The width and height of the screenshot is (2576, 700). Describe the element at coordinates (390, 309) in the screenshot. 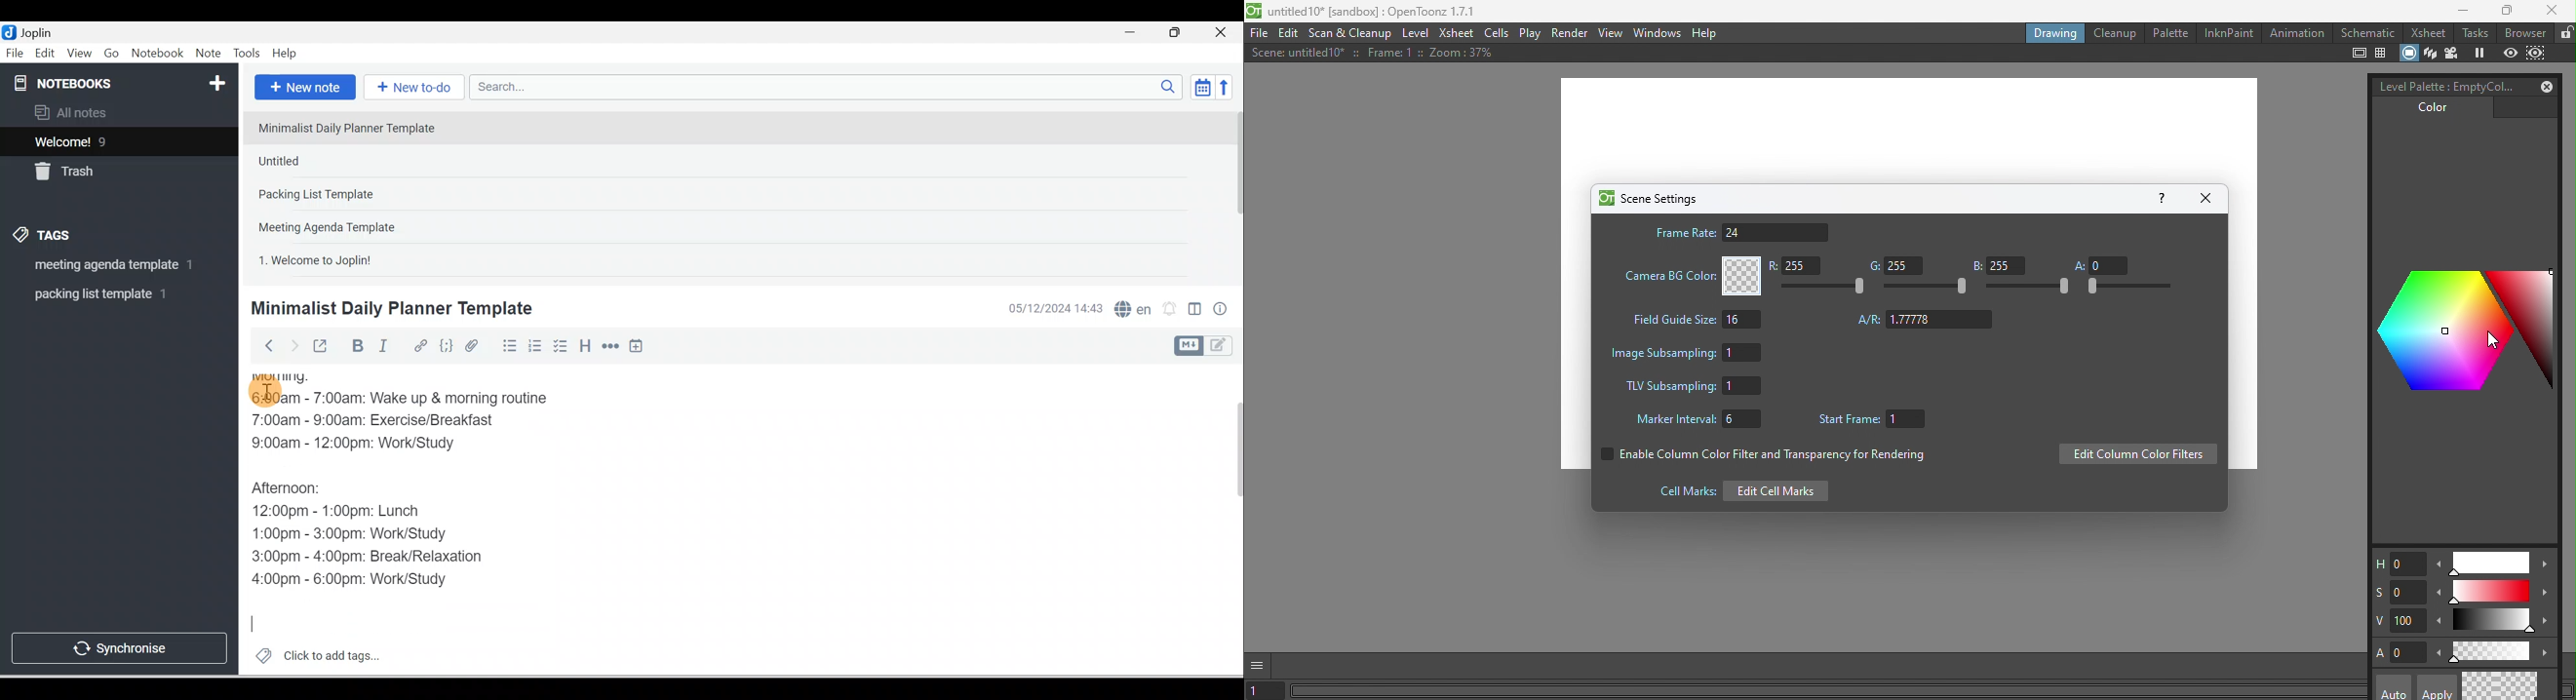

I see `Minimalist Daily Planner Template` at that location.